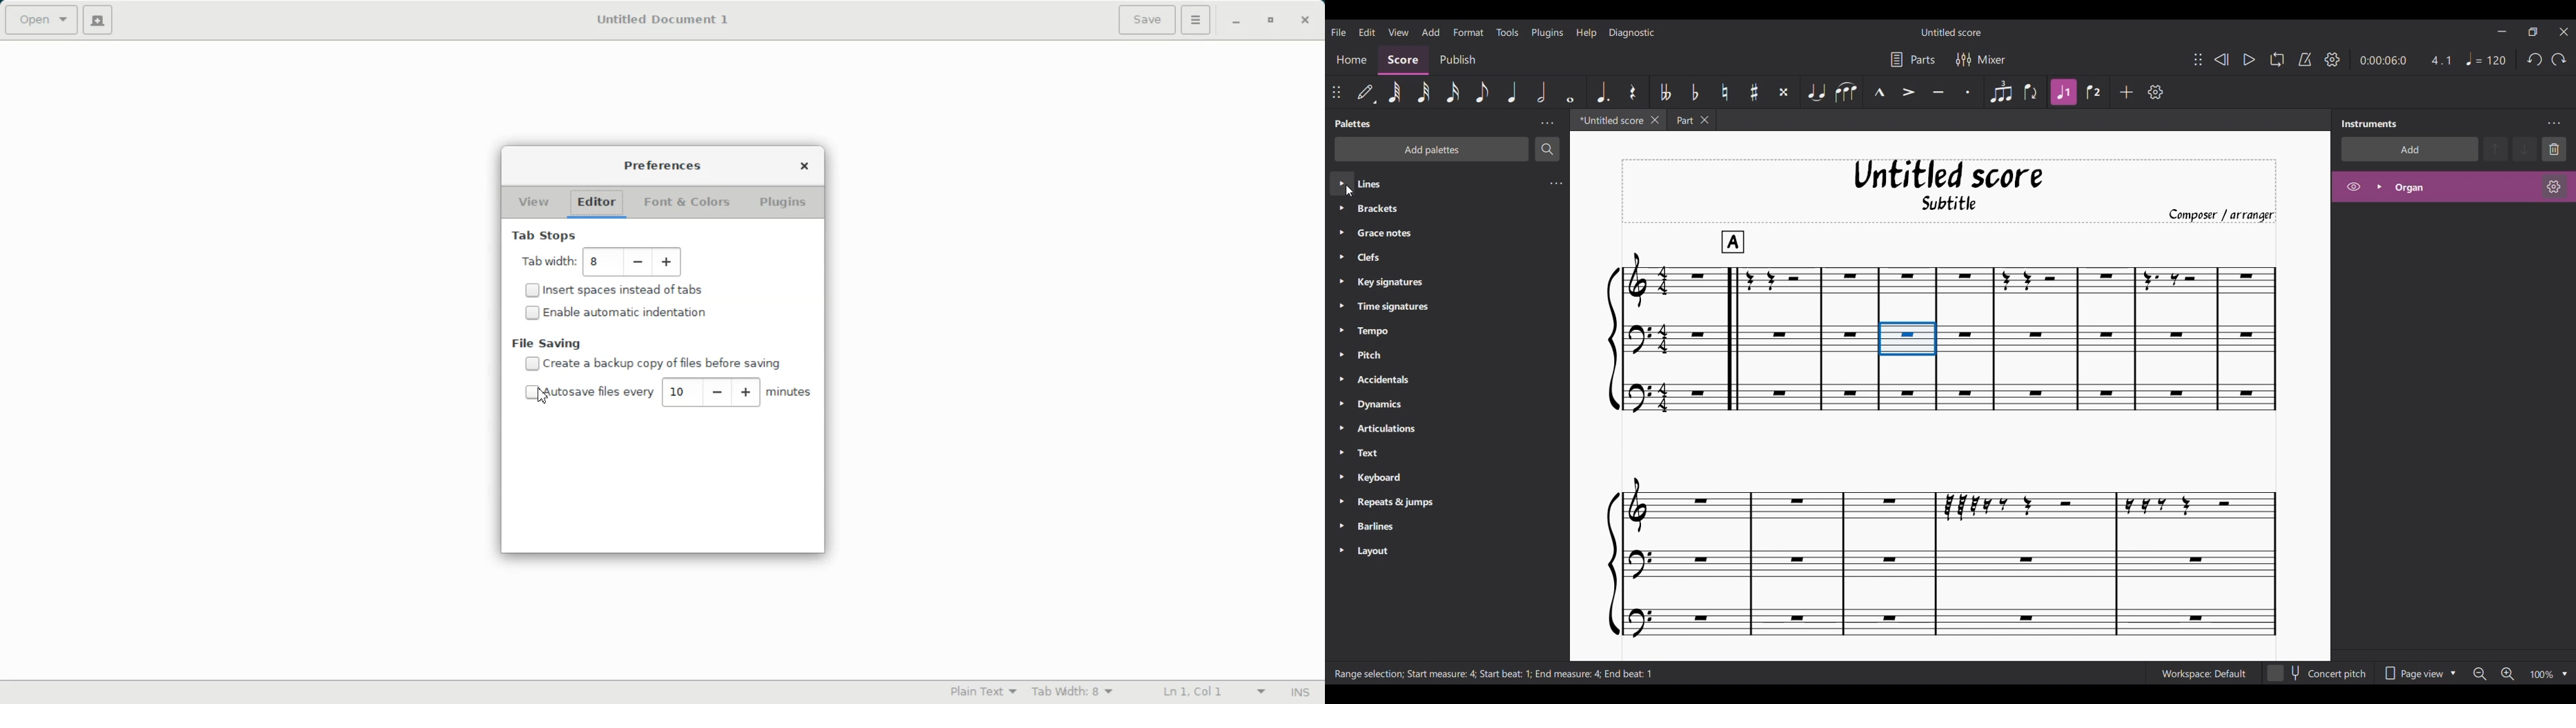 The image size is (2576, 728). What do you see at coordinates (542, 234) in the screenshot?
I see `Tab Stops` at bounding box center [542, 234].